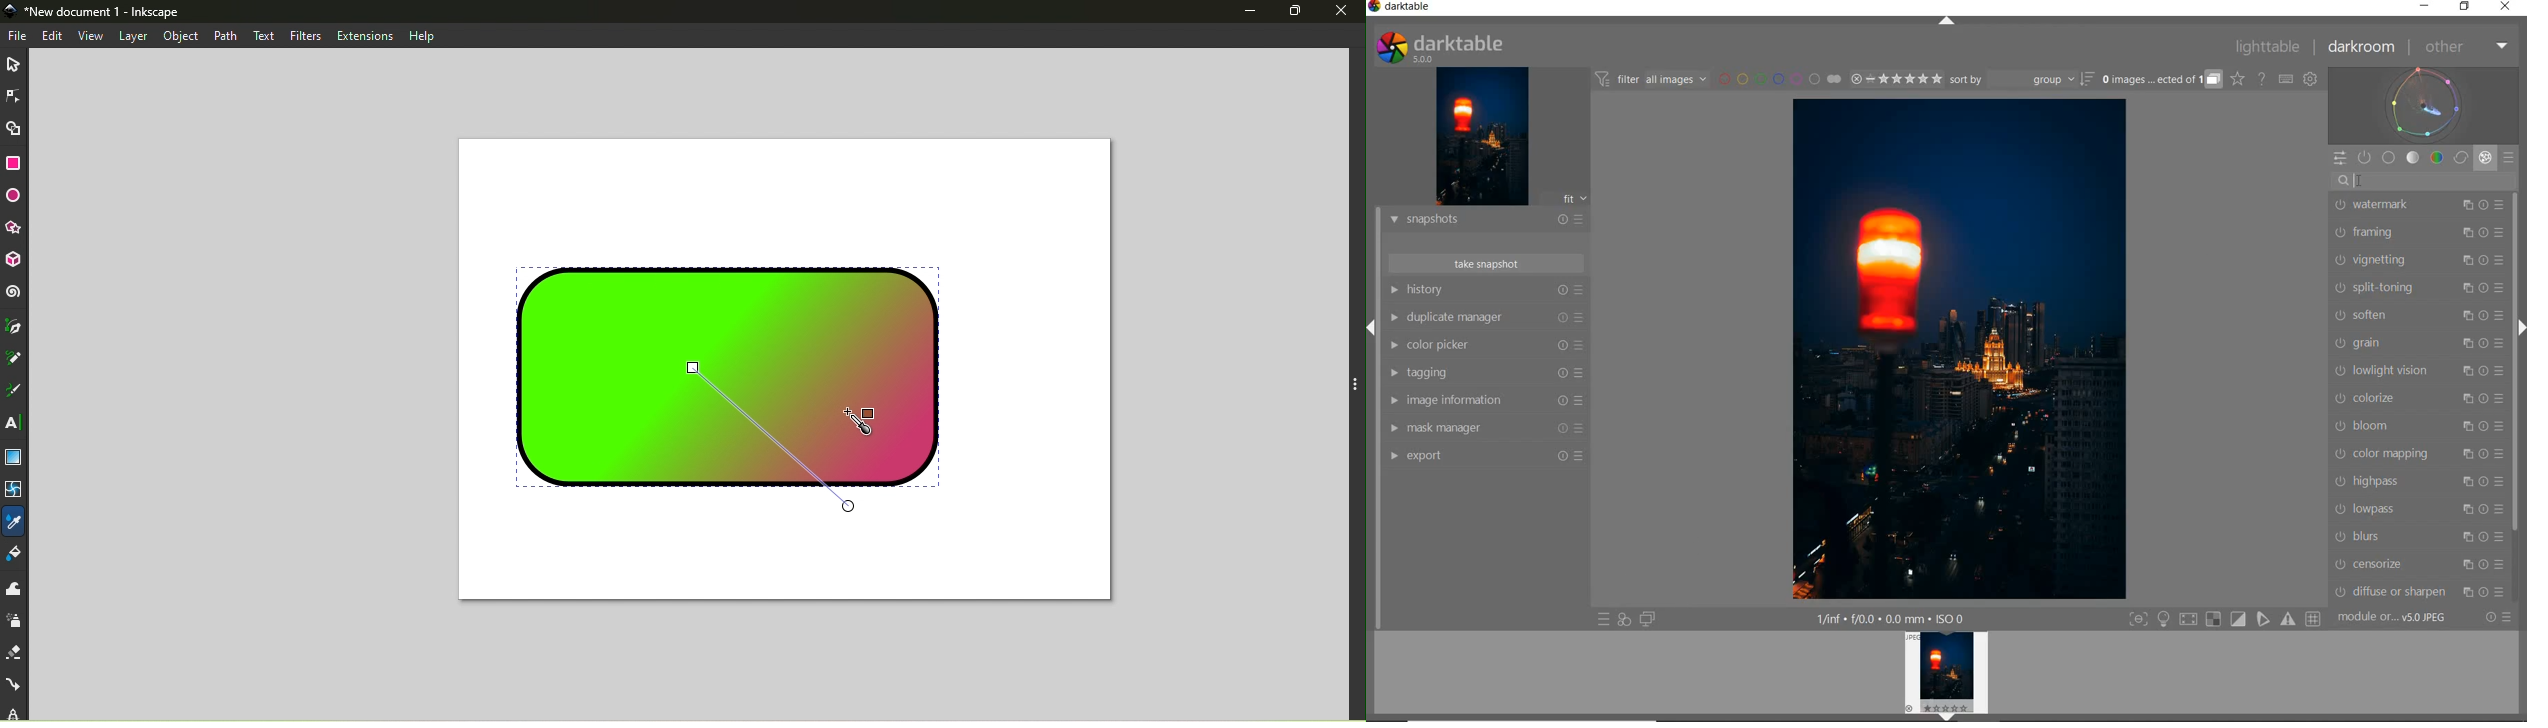  Describe the element at coordinates (17, 228) in the screenshot. I see `Star/polygon tool` at that location.